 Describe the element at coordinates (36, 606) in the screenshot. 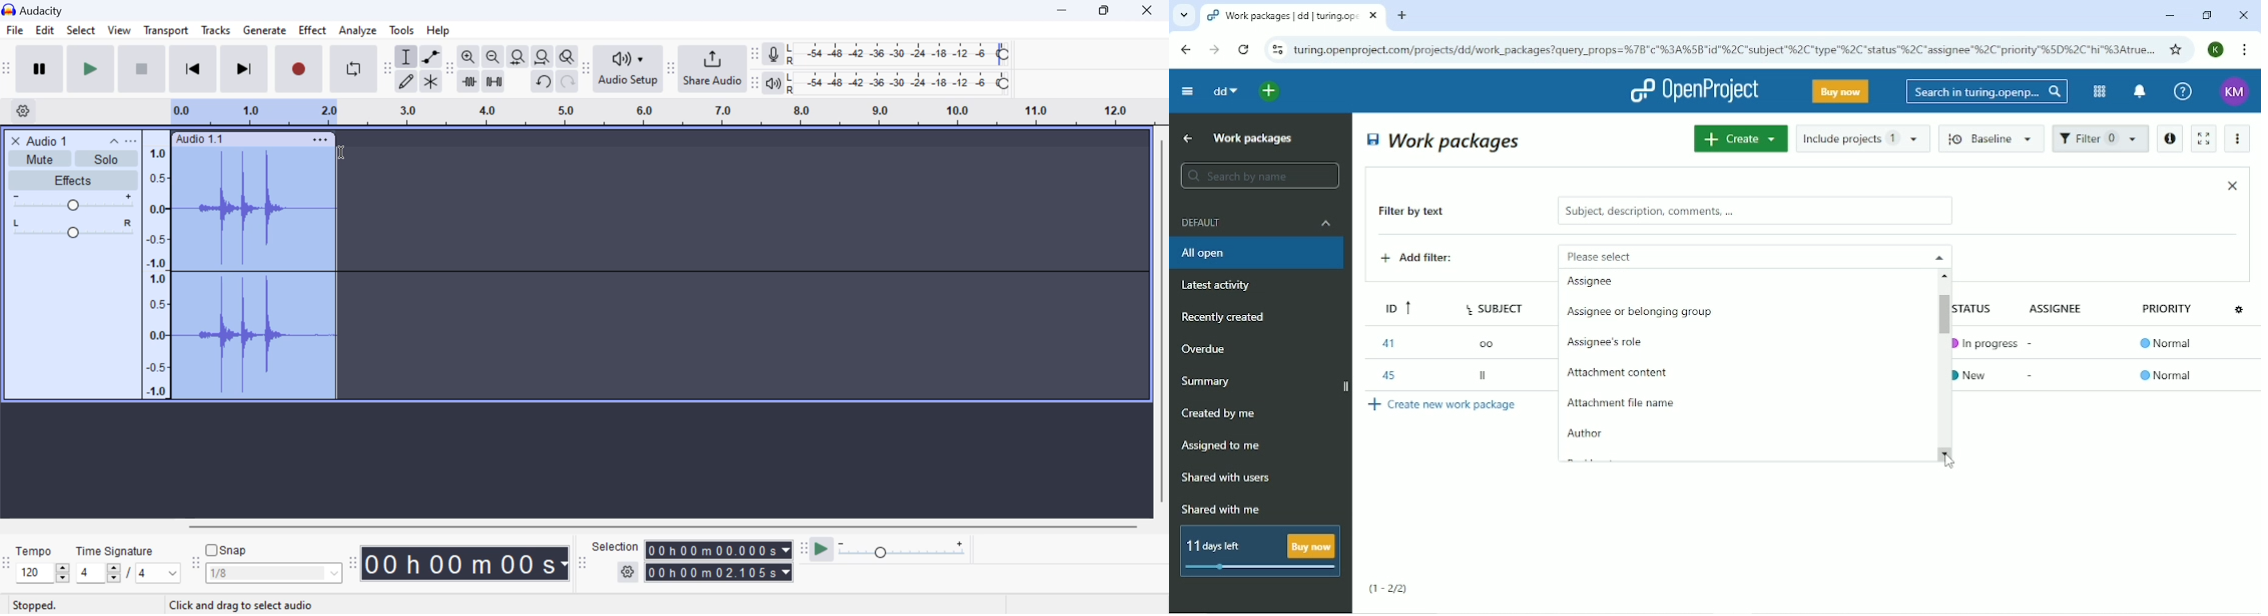

I see `Clip Status` at that location.